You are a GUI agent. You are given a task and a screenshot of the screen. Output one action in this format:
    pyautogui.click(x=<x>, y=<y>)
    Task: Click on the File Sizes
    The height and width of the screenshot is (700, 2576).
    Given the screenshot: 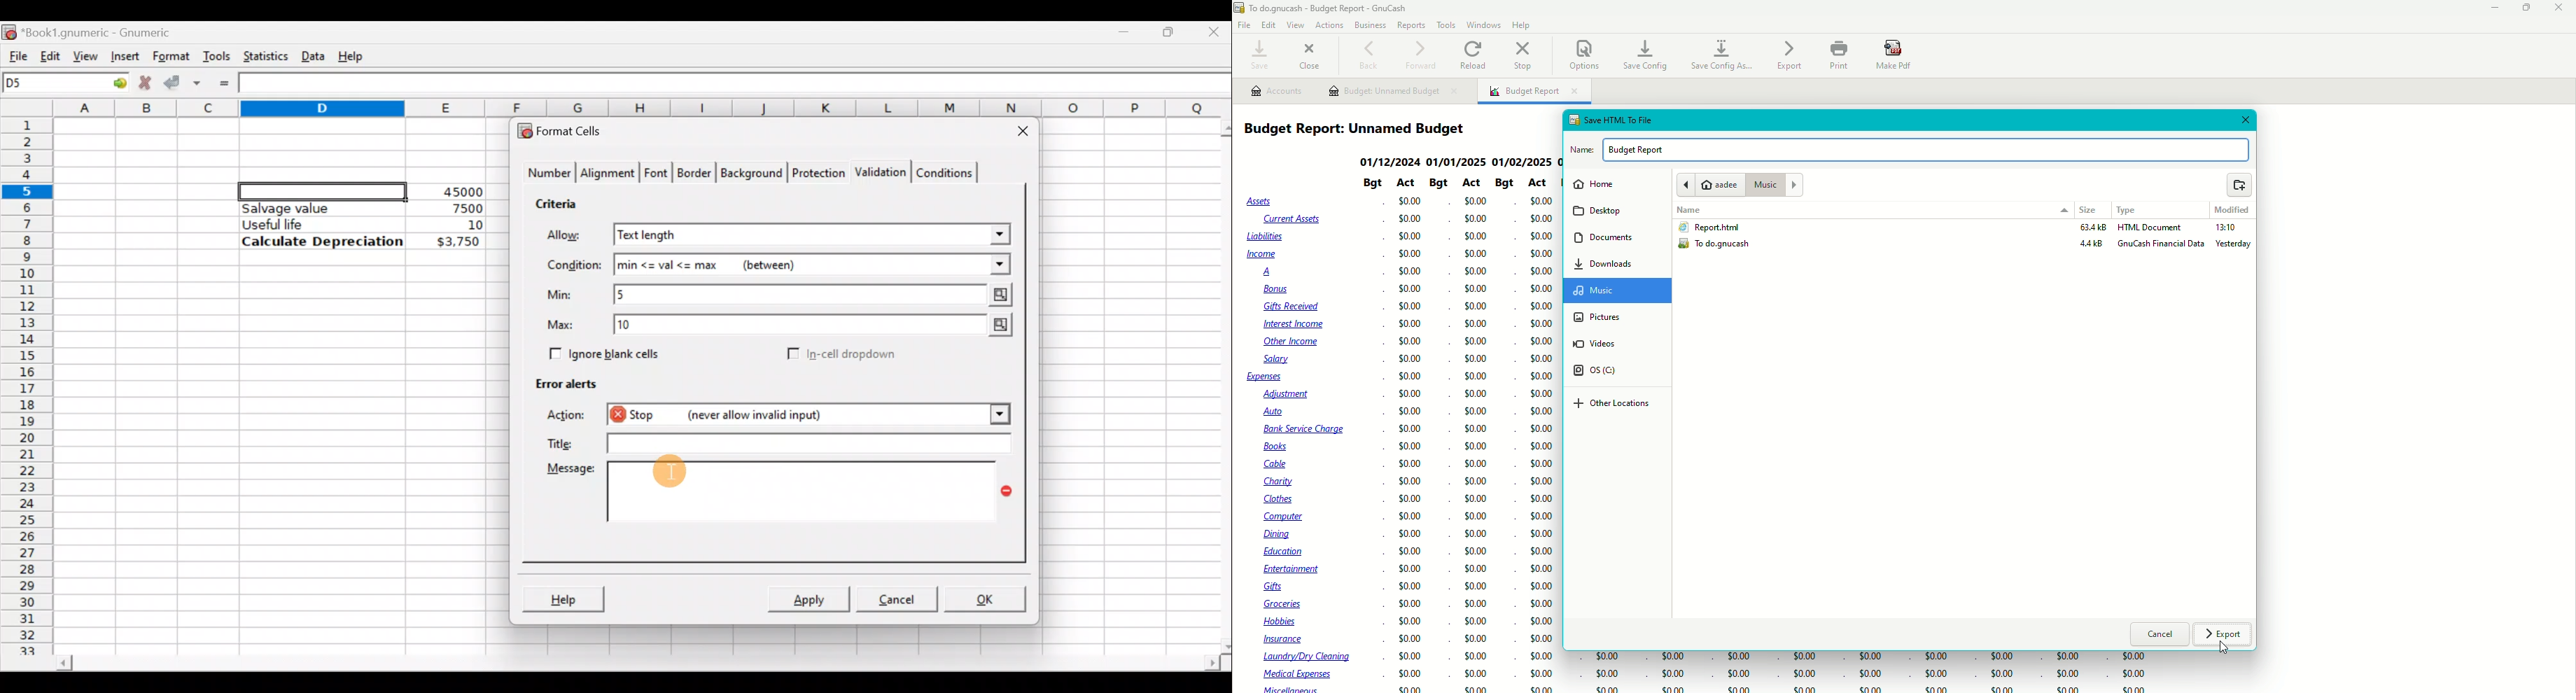 What is the action you would take?
    pyautogui.click(x=2089, y=239)
    